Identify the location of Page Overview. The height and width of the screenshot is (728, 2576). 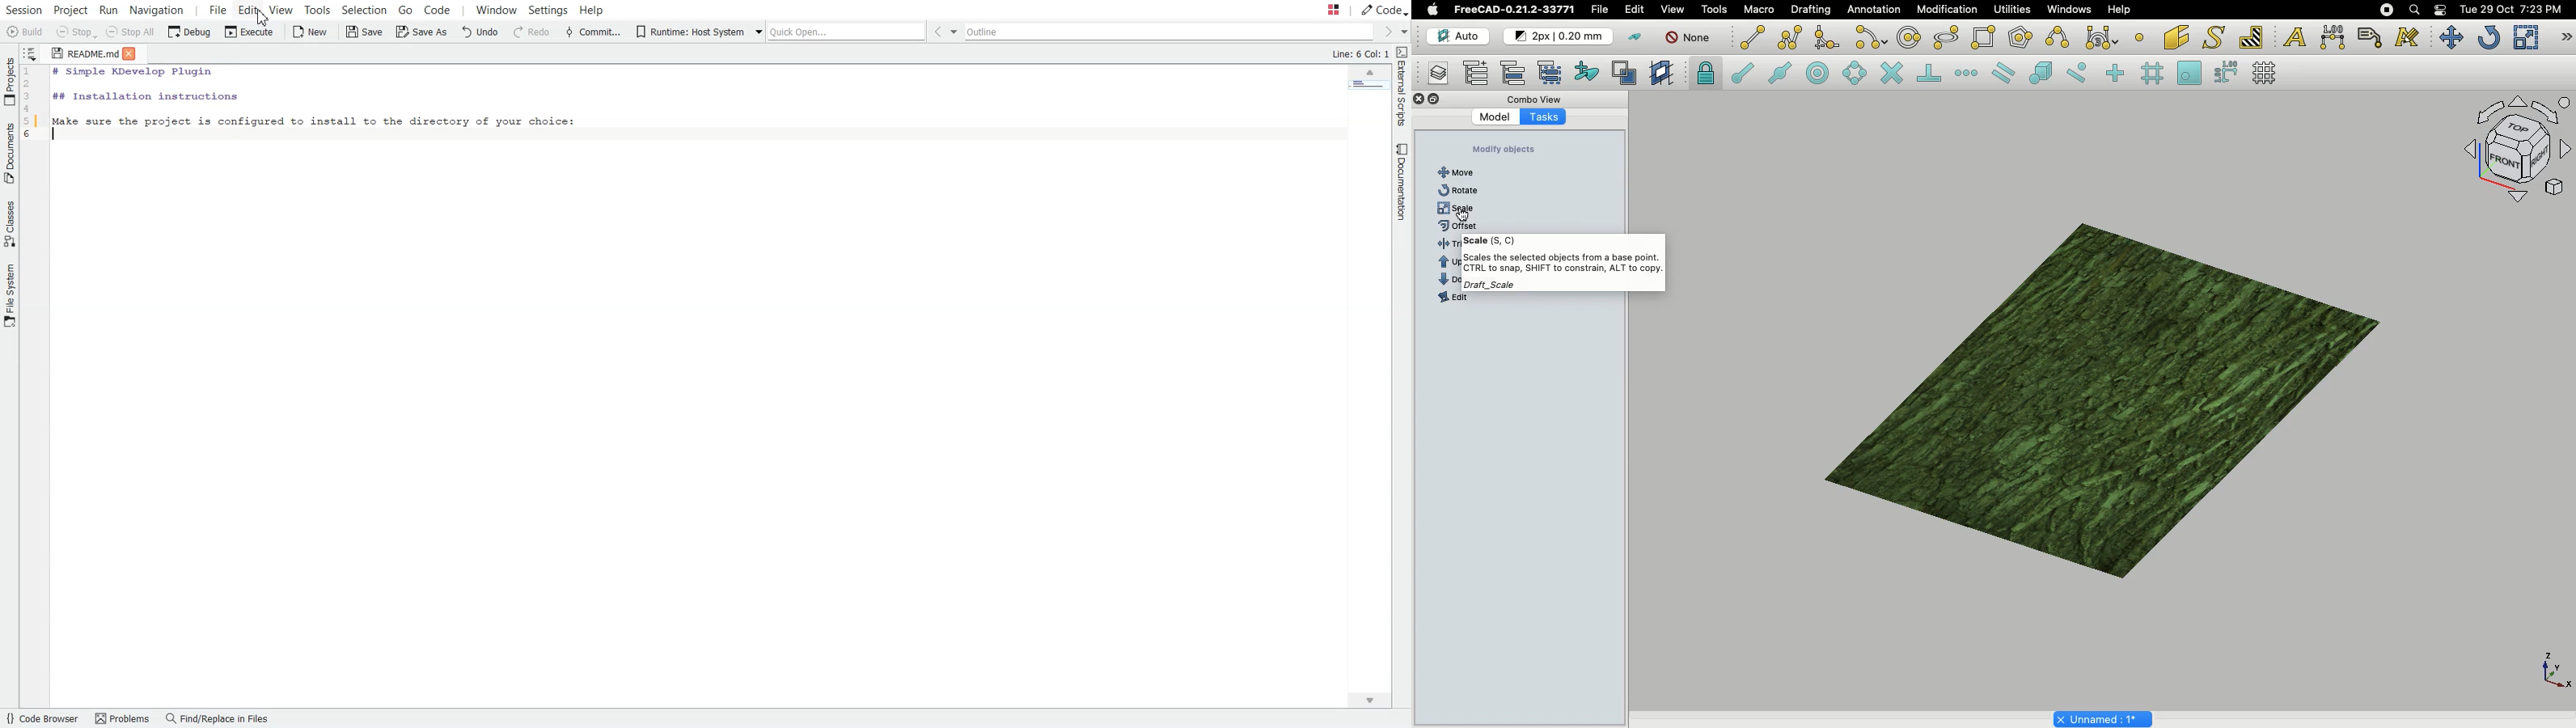
(1367, 88).